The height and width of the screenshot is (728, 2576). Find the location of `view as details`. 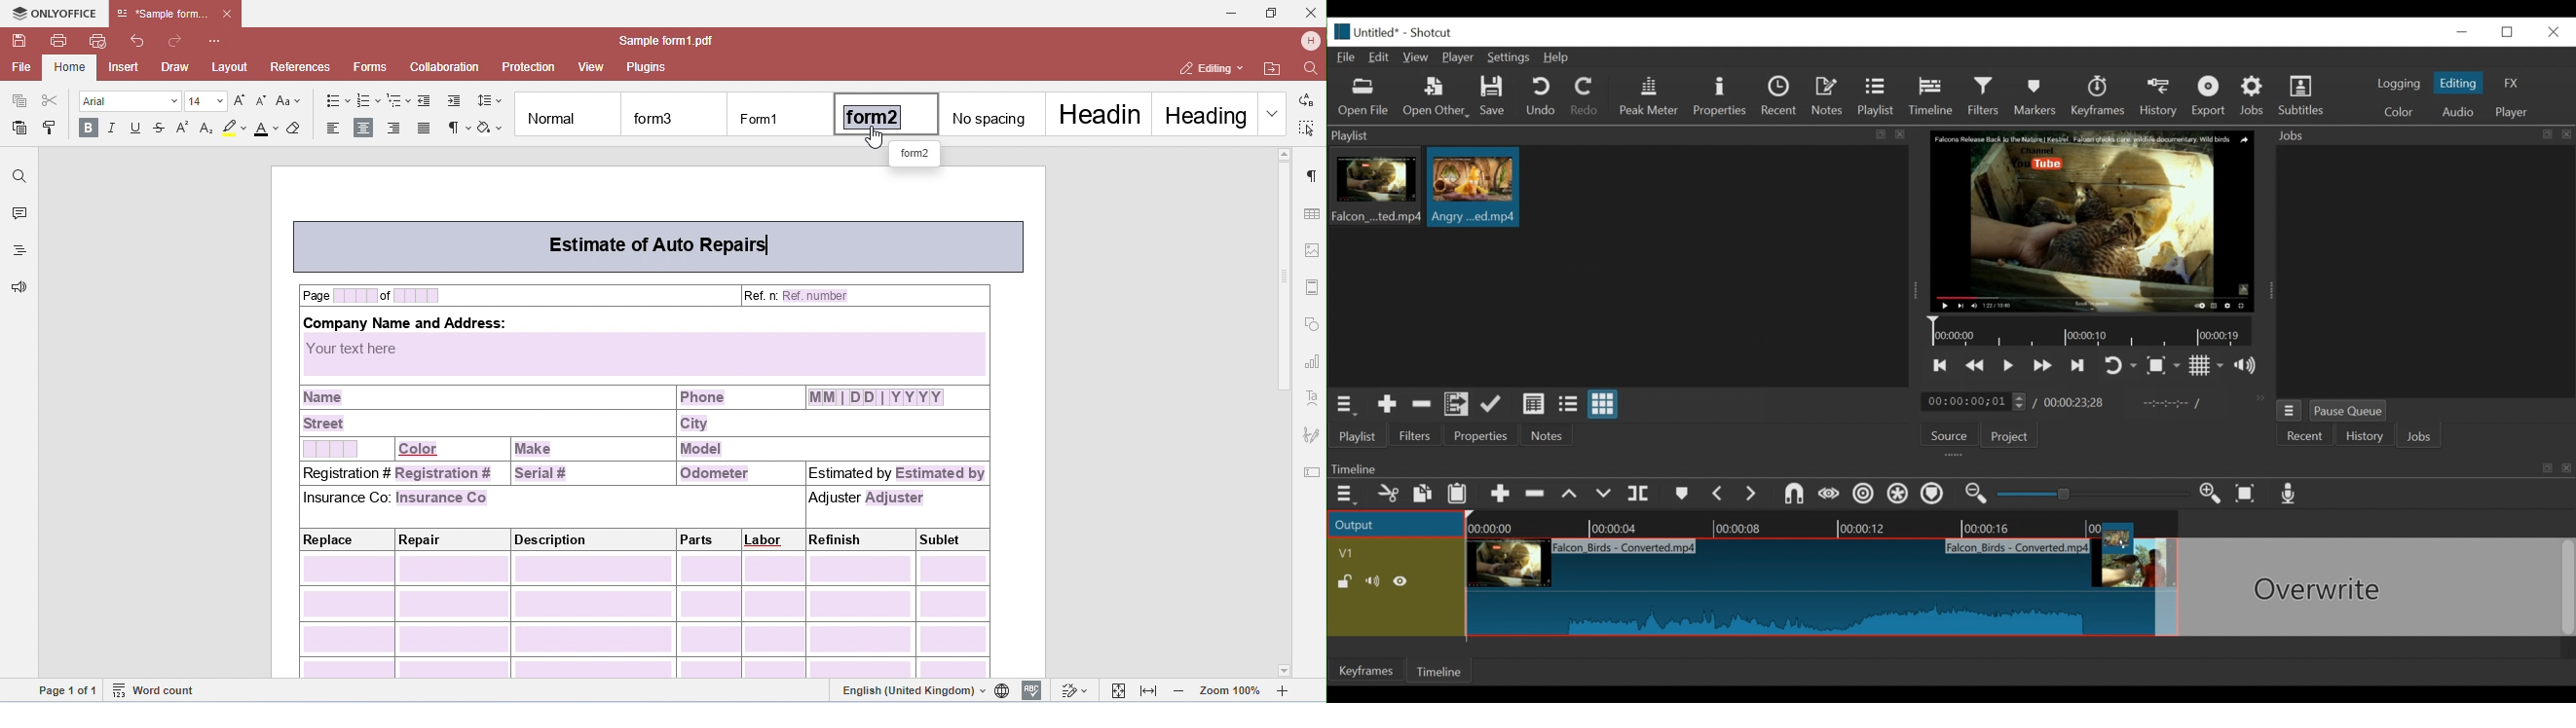

view as details is located at coordinates (1534, 404).